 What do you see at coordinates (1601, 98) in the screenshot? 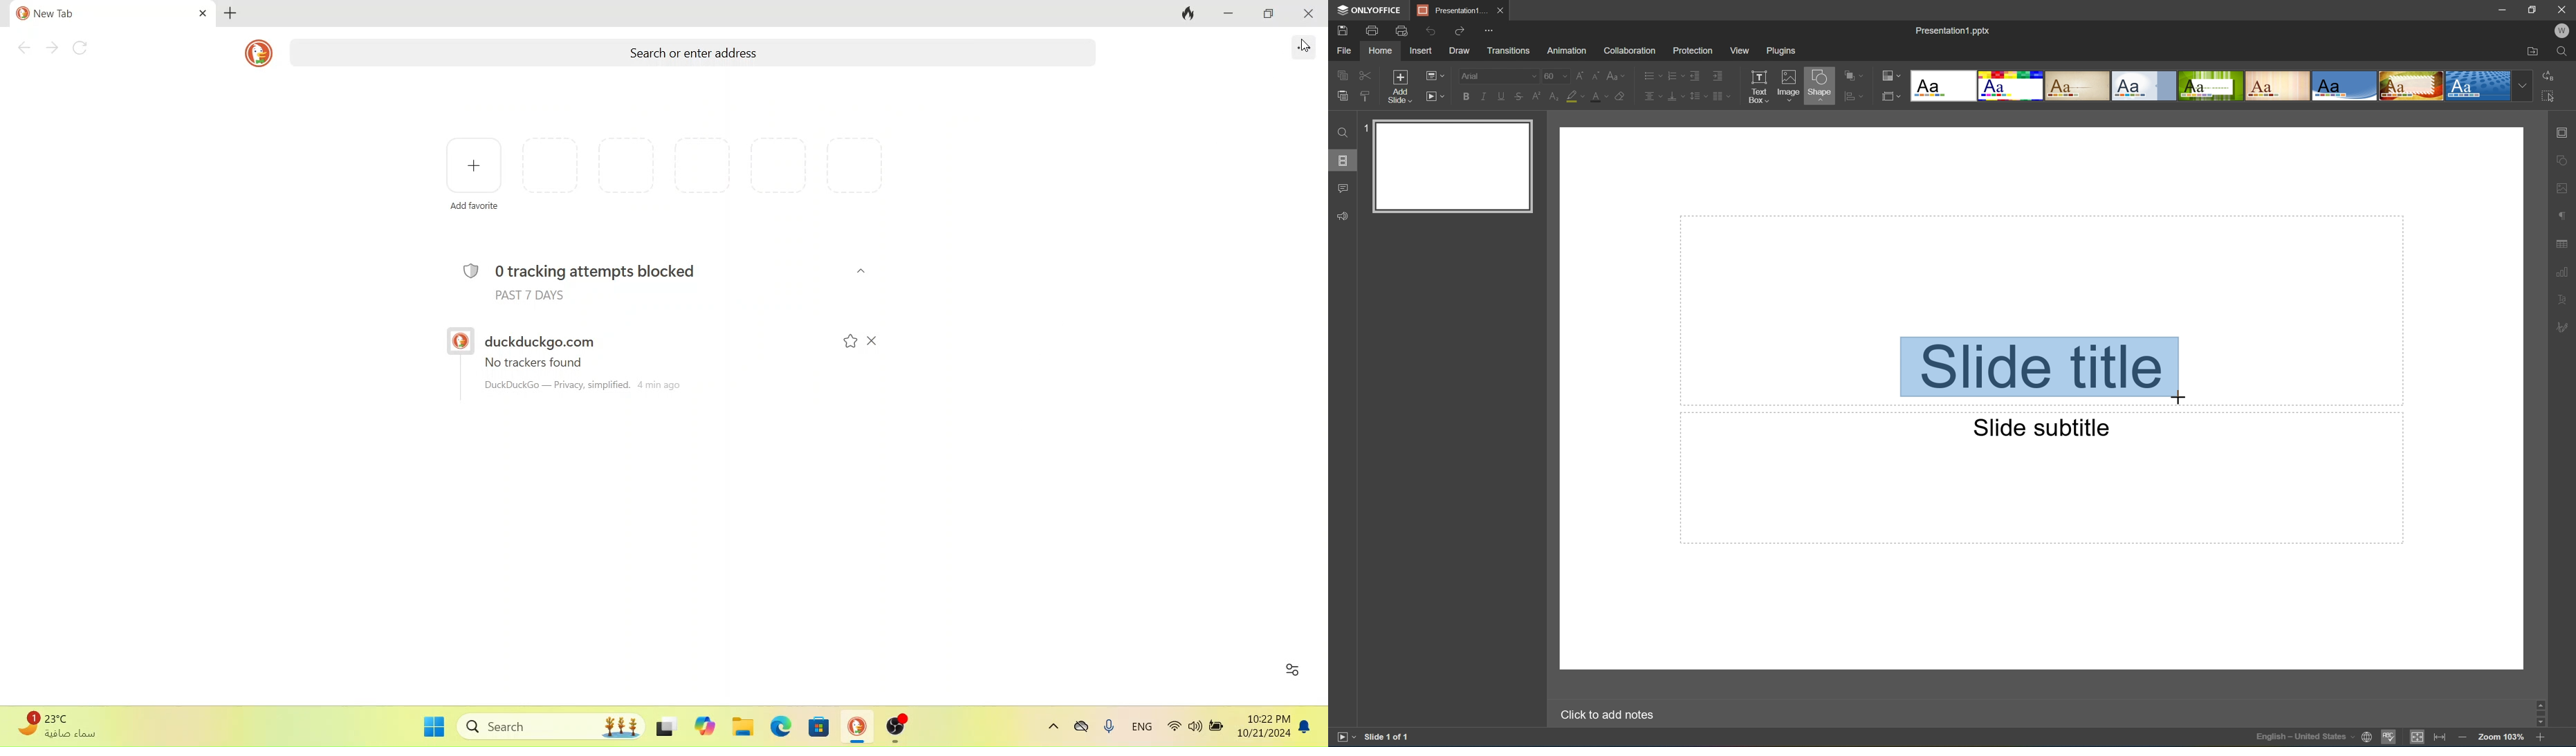
I see `Font color` at bounding box center [1601, 98].